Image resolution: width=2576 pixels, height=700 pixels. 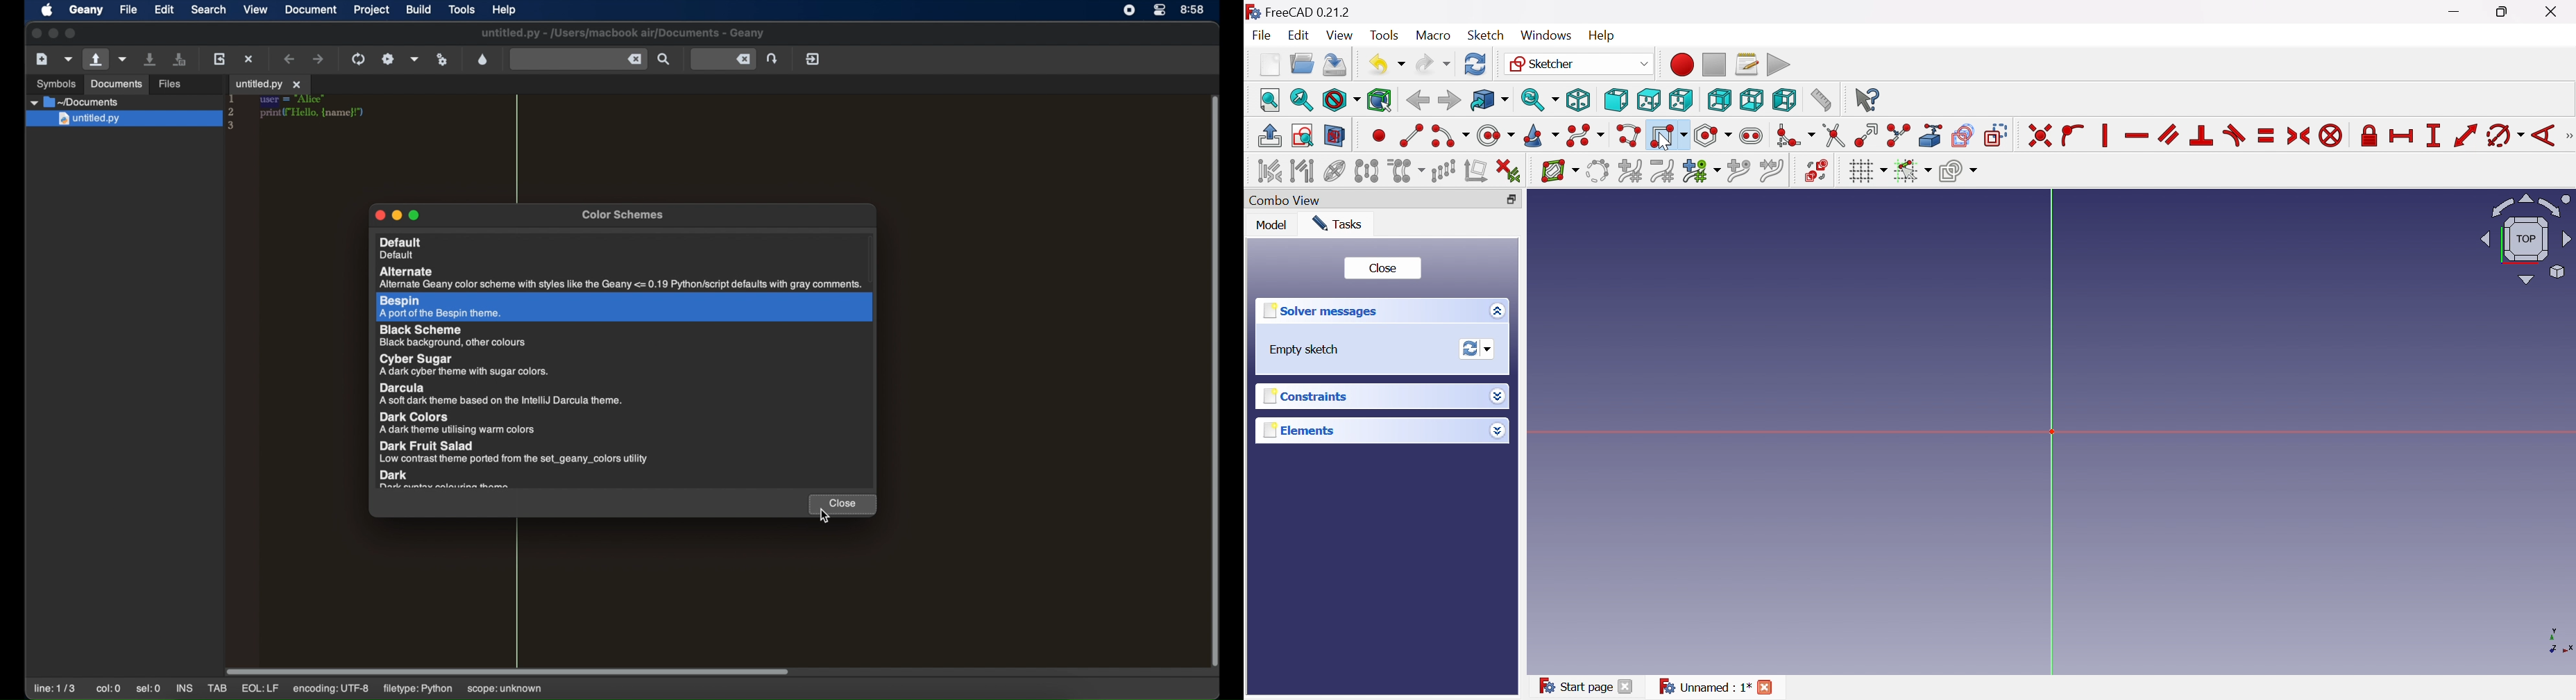 What do you see at coordinates (1497, 431) in the screenshot?
I see `More options` at bounding box center [1497, 431].